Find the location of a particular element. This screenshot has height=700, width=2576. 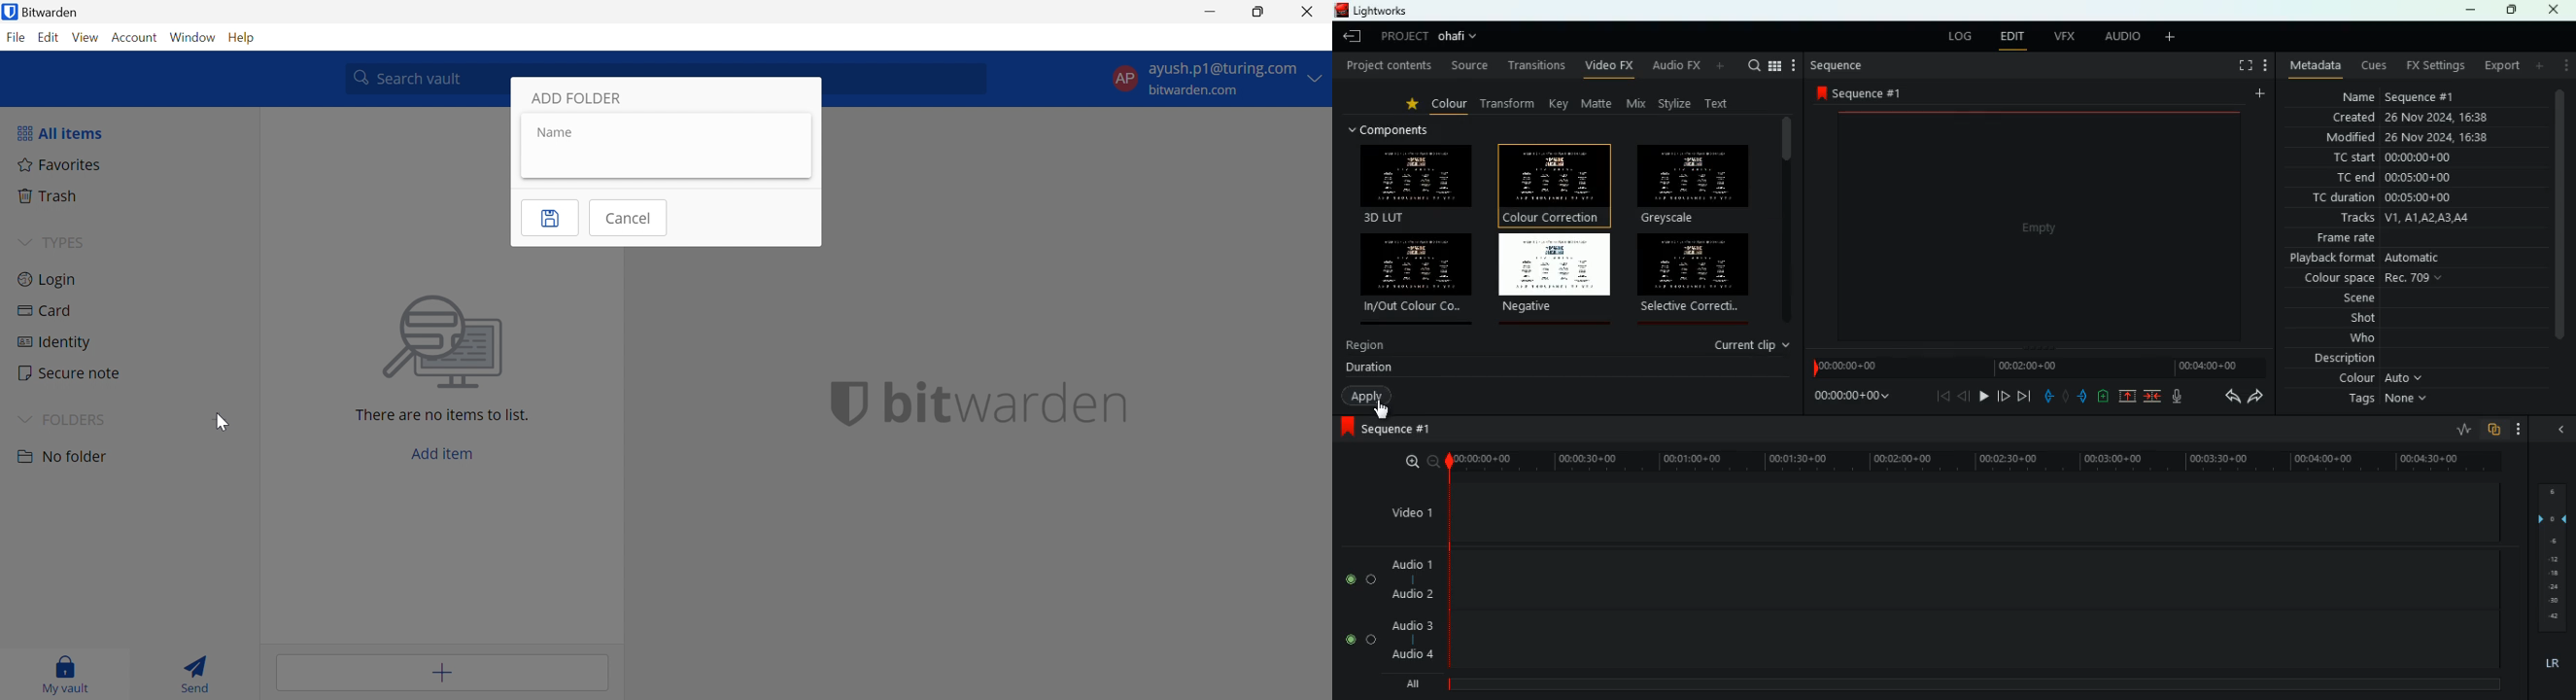

stylize is located at coordinates (1677, 105).